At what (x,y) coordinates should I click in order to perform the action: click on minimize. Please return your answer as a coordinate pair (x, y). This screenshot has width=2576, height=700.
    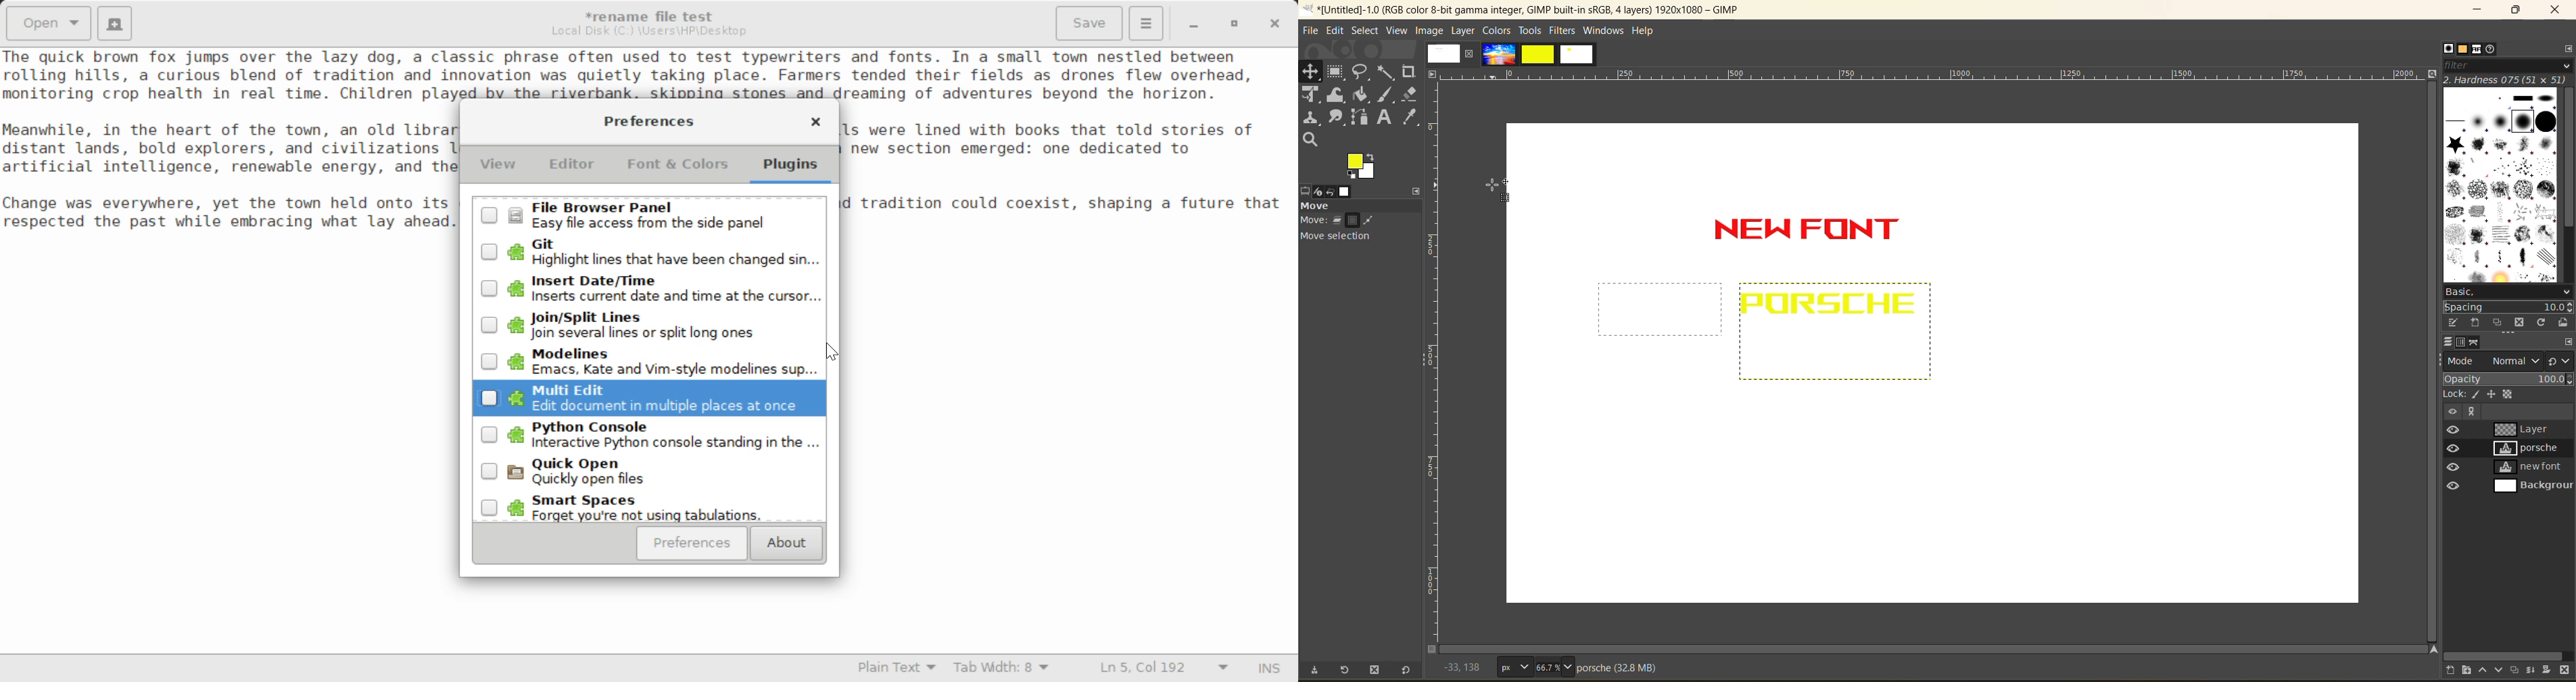
    Looking at the image, I should click on (2479, 10).